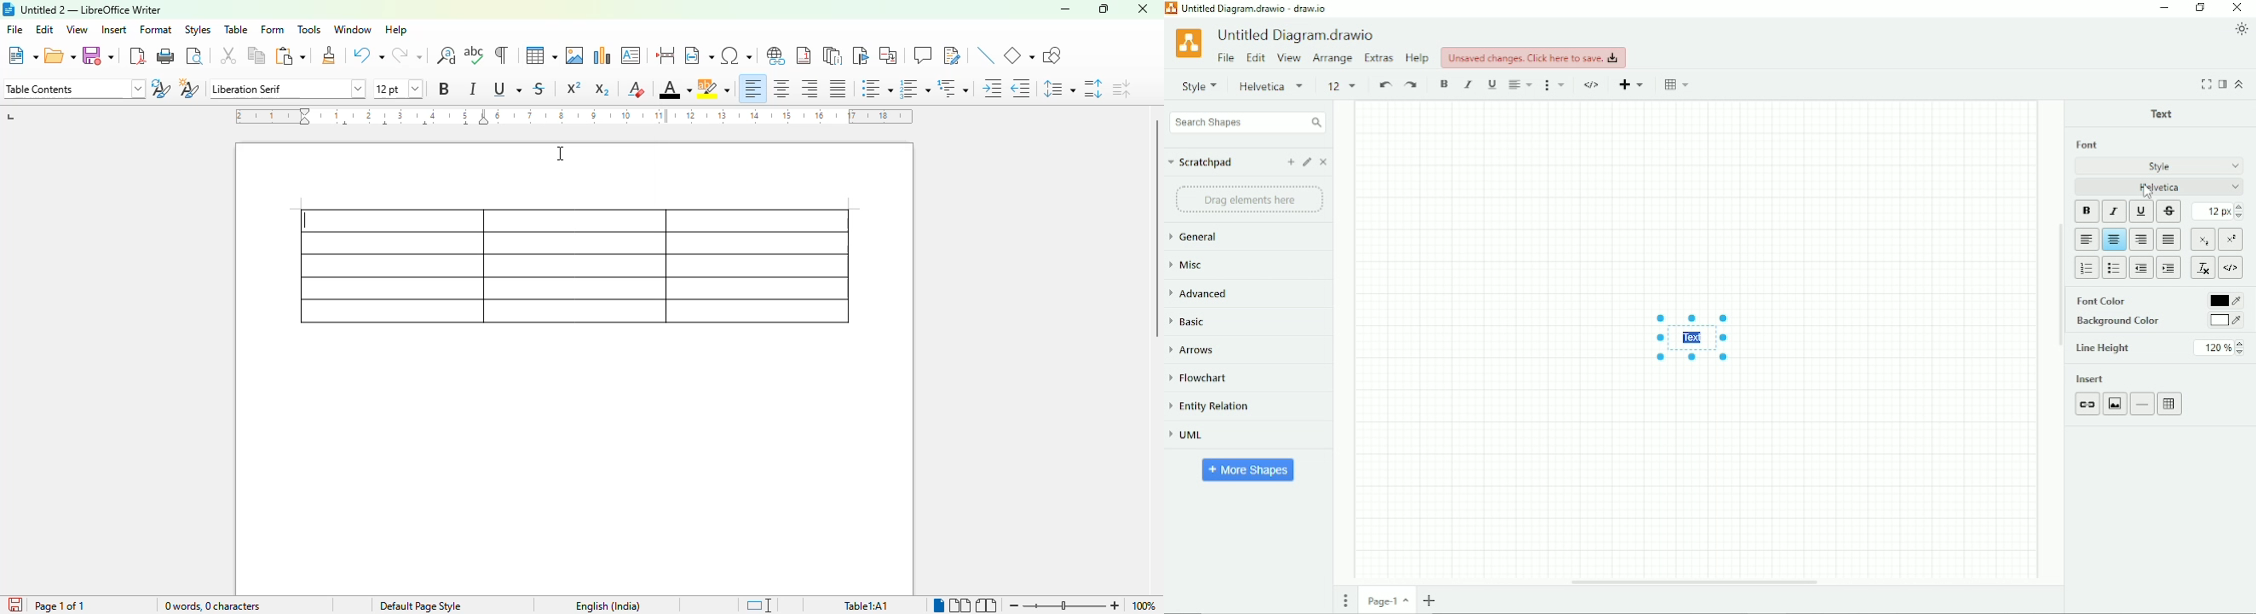  Describe the element at coordinates (576, 266) in the screenshot. I see `table with 5 rows and 3 columns created` at that location.